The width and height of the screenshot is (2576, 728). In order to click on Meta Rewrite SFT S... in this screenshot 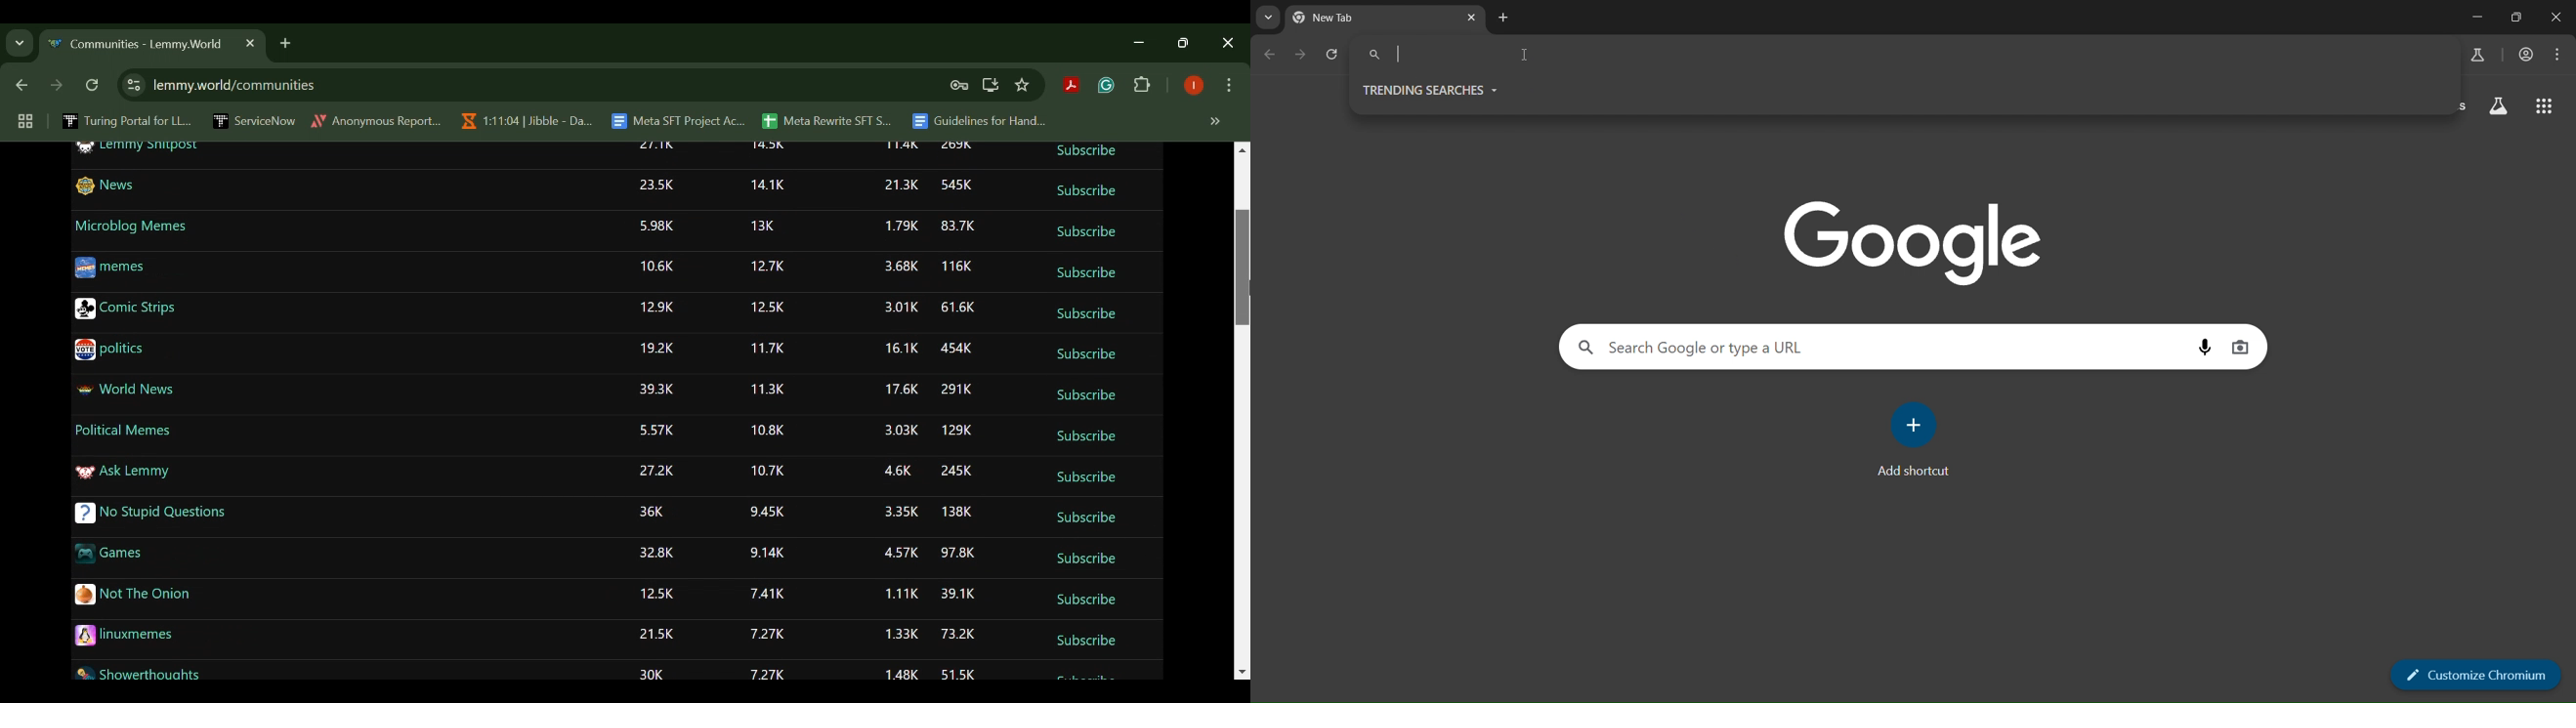, I will do `click(827, 122)`.